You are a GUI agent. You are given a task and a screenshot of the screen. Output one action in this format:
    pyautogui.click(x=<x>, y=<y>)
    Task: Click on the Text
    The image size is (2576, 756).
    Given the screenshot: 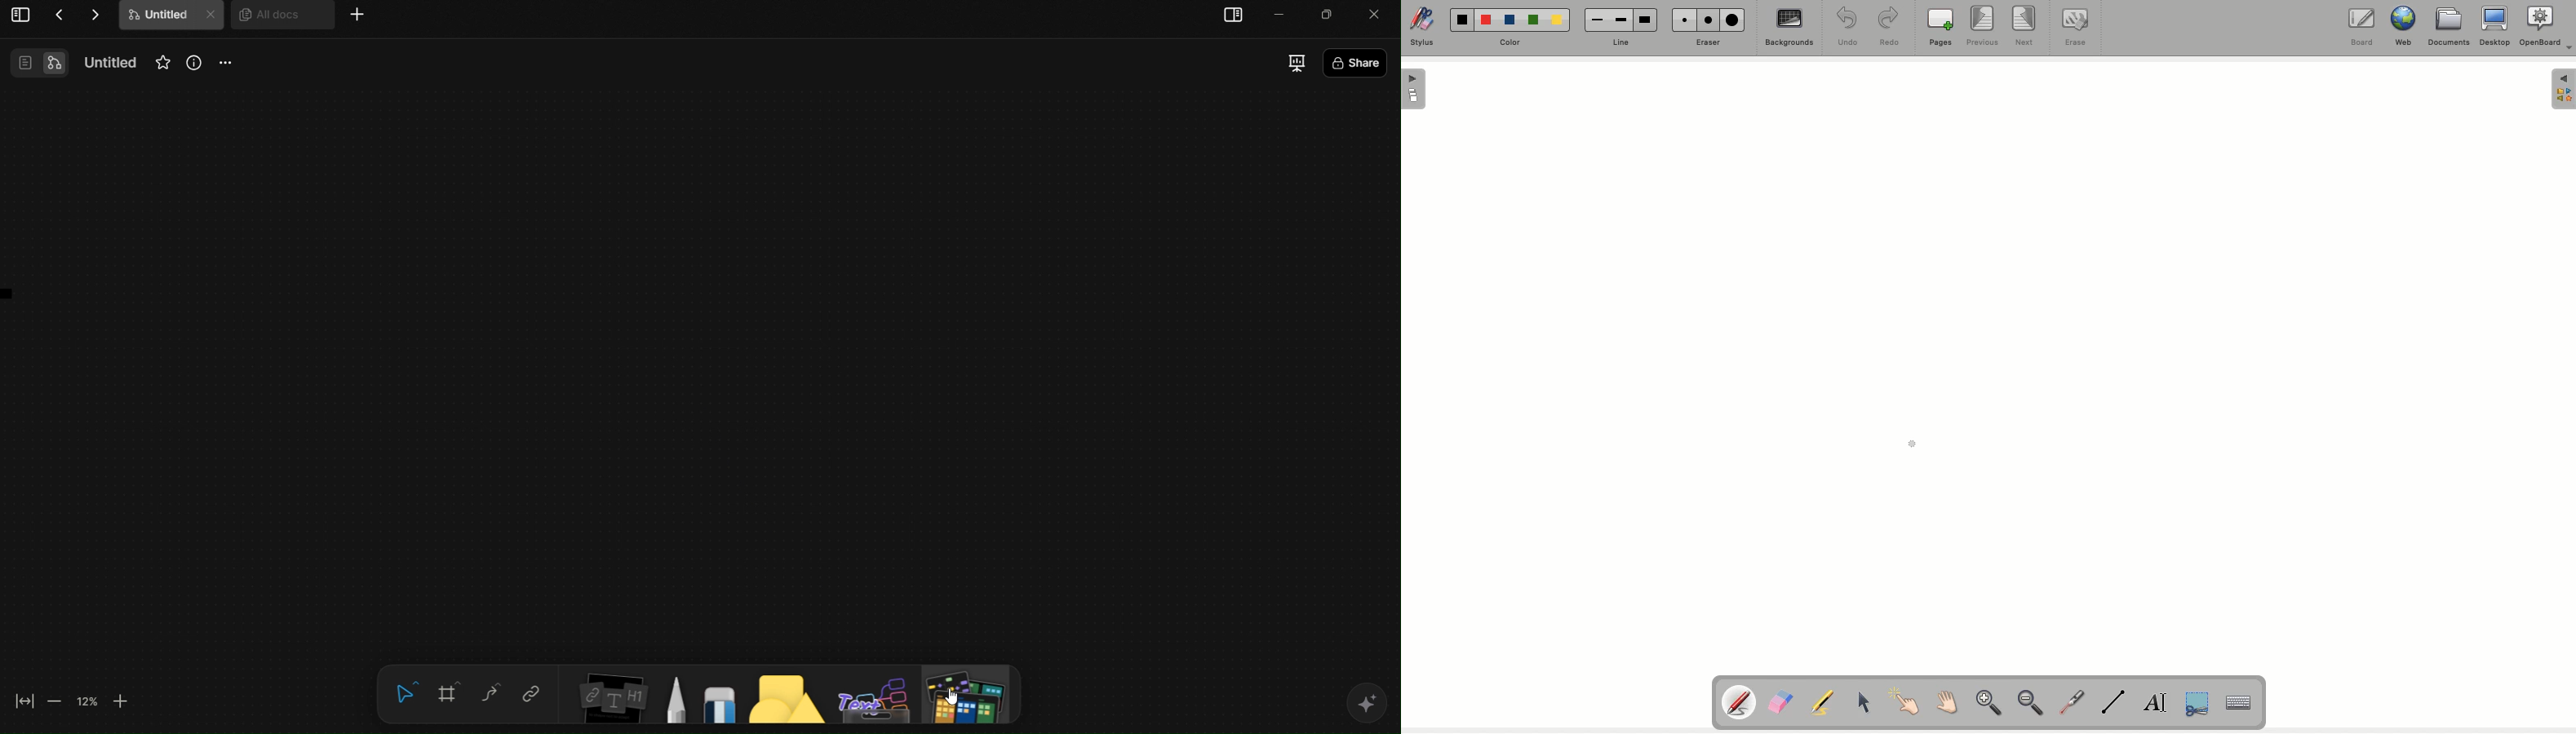 What is the action you would take?
    pyautogui.click(x=2157, y=702)
    